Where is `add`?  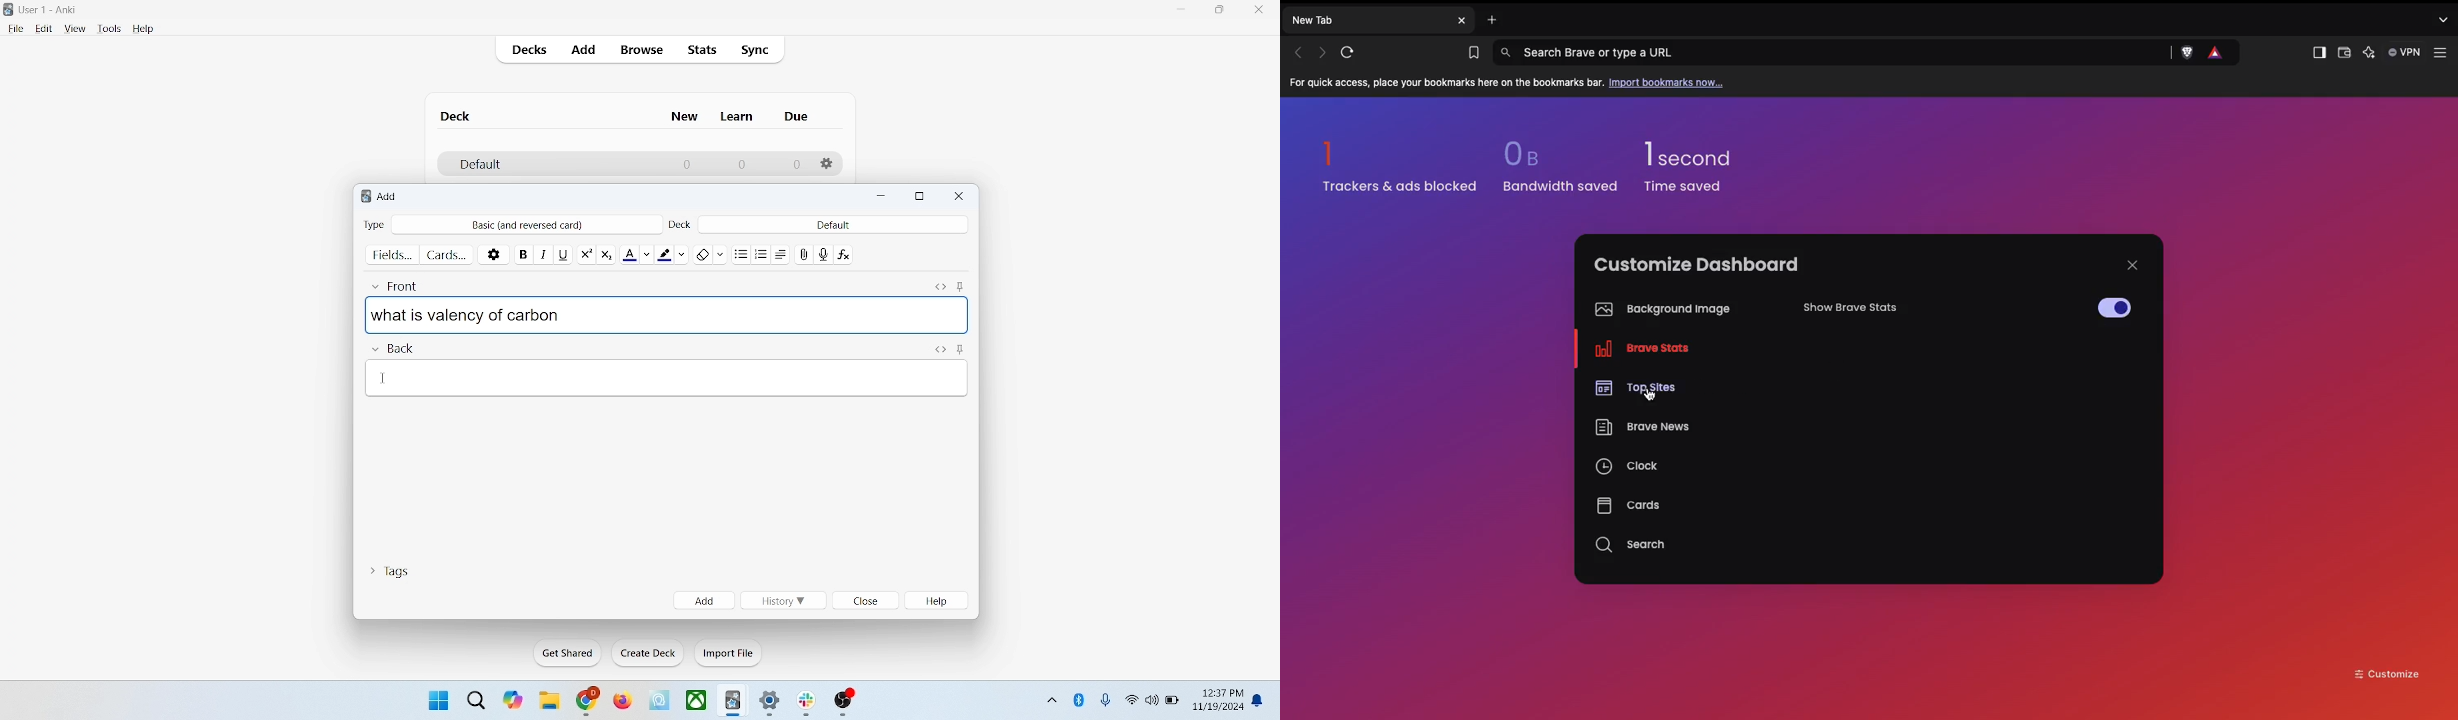 add is located at coordinates (704, 600).